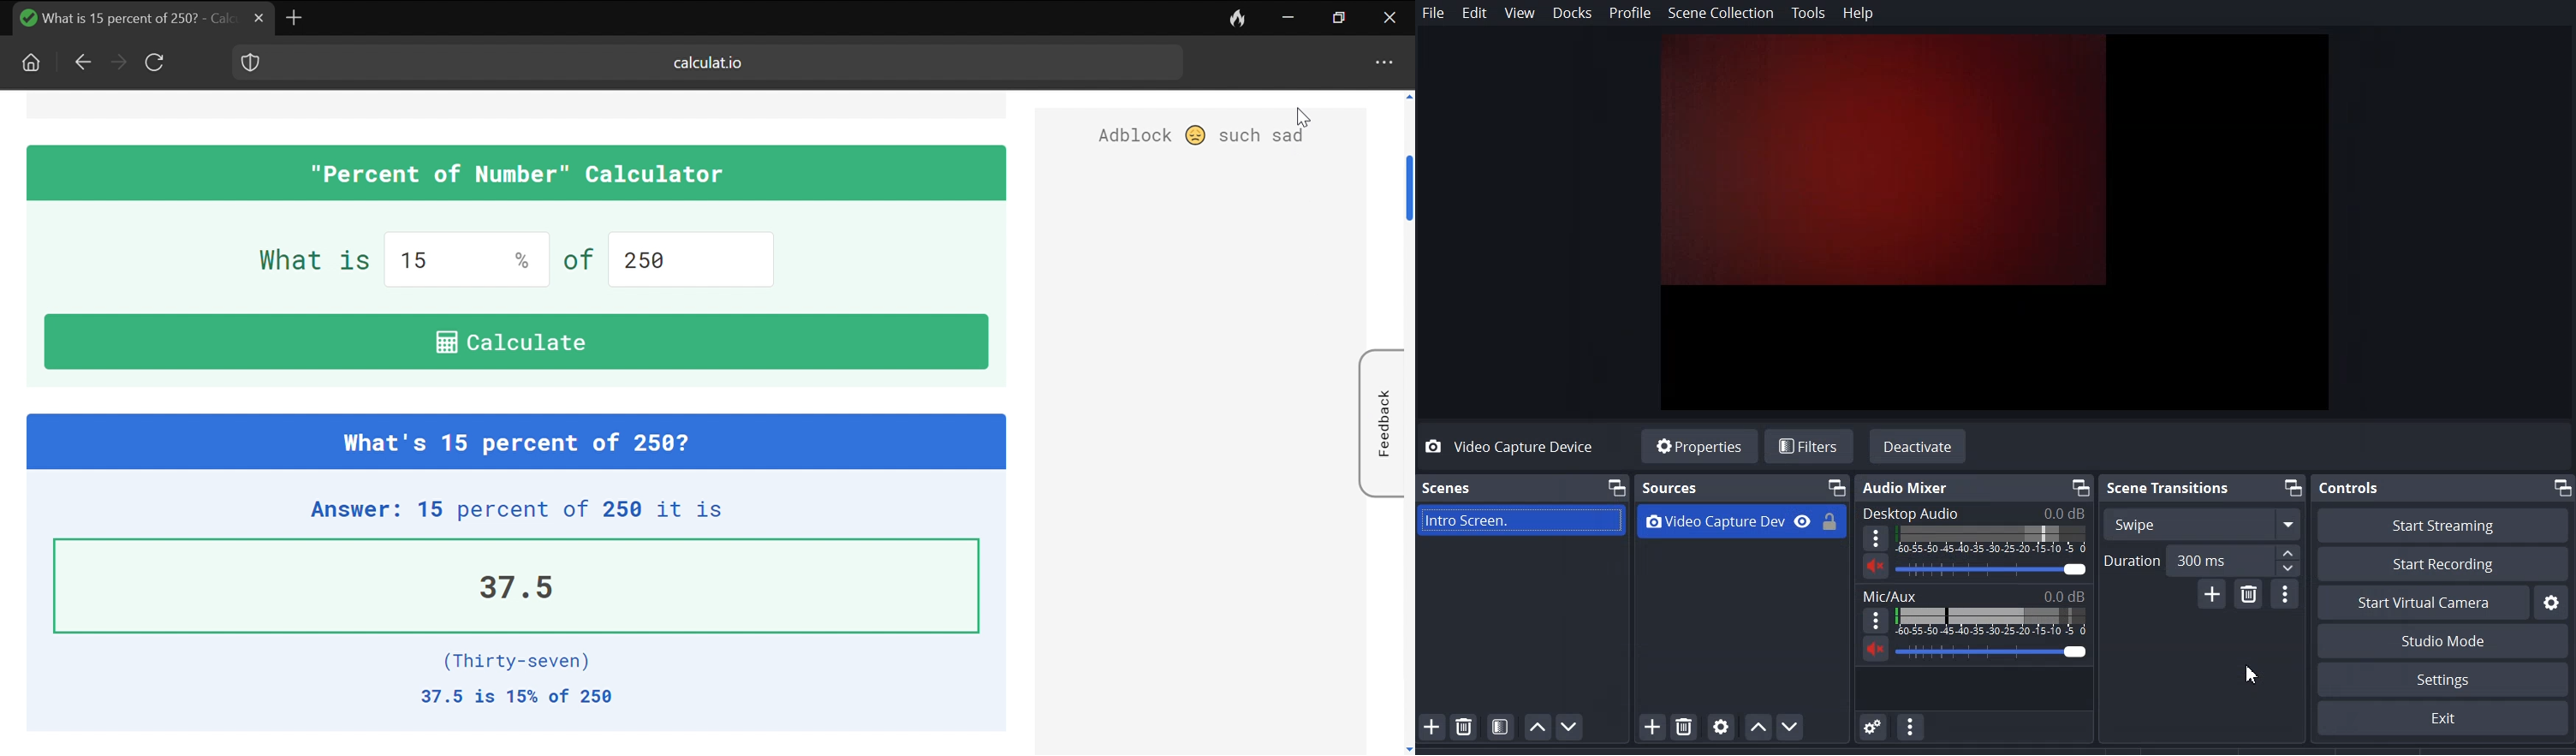 The height and width of the screenshot is (756, 2576). Describe the element at coordinates (2245, 675) in the screenshot. I see `Cursor` at that location.